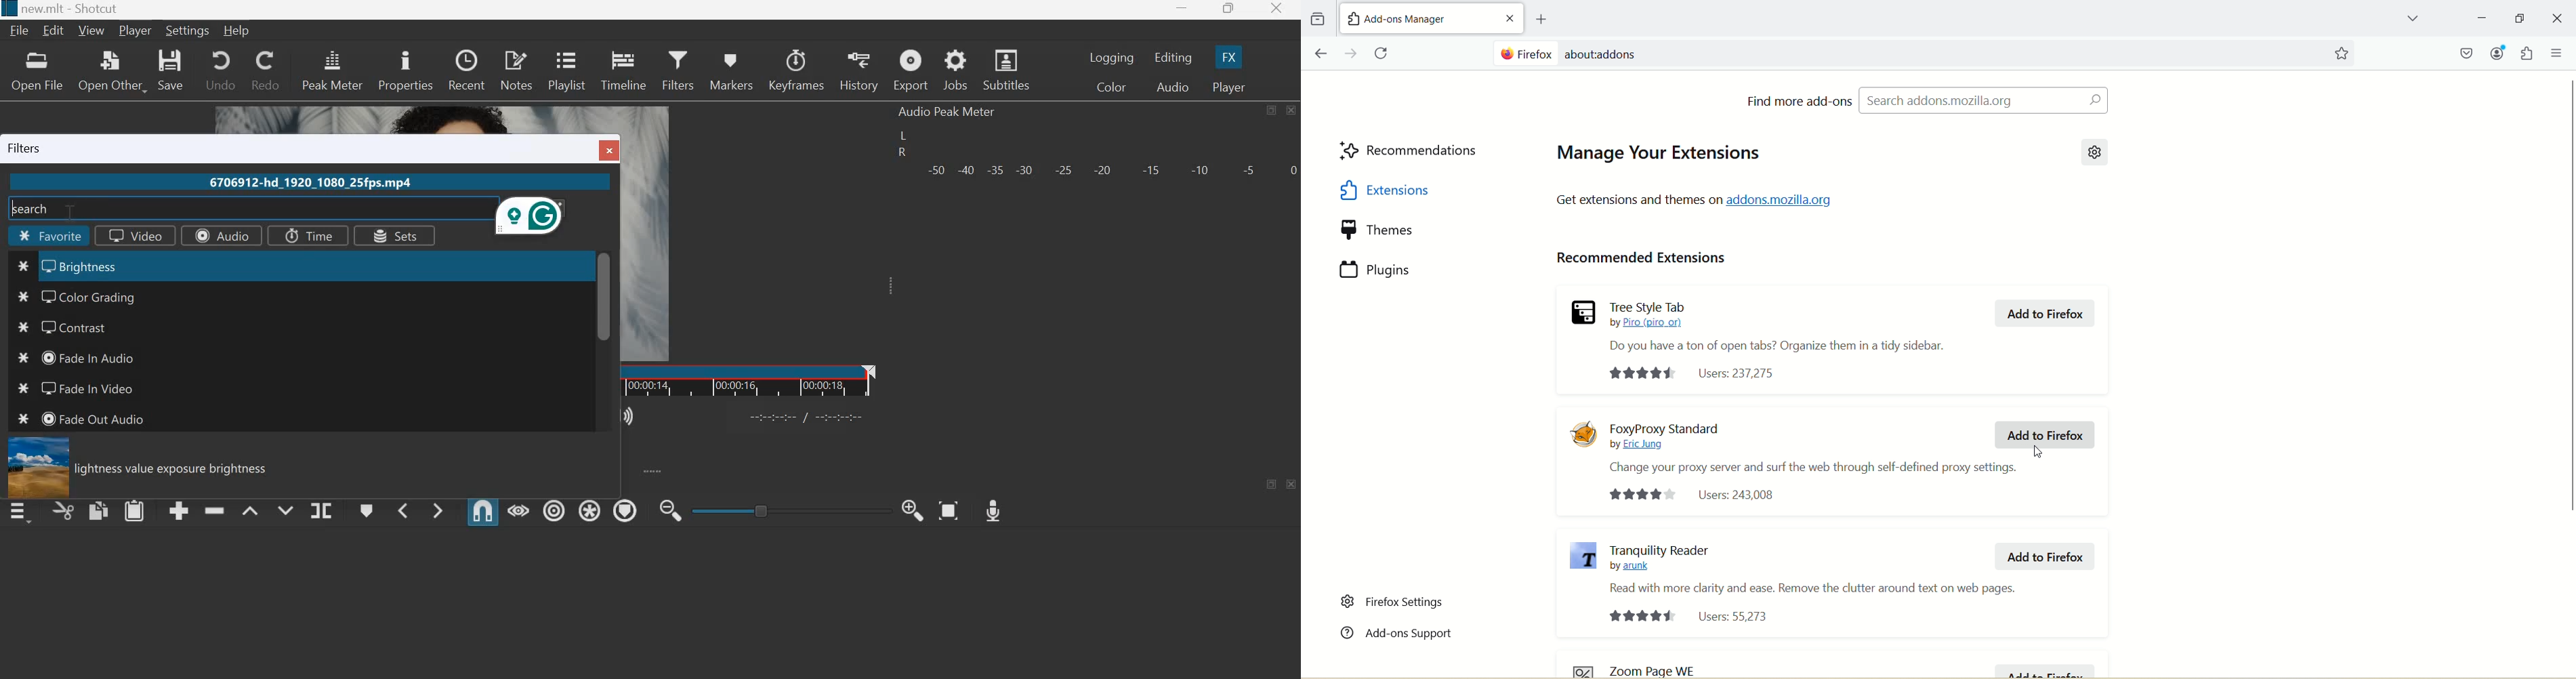  Describe the element at coordinates (2558, 19) in the screenshot. I see `Close` at that location.